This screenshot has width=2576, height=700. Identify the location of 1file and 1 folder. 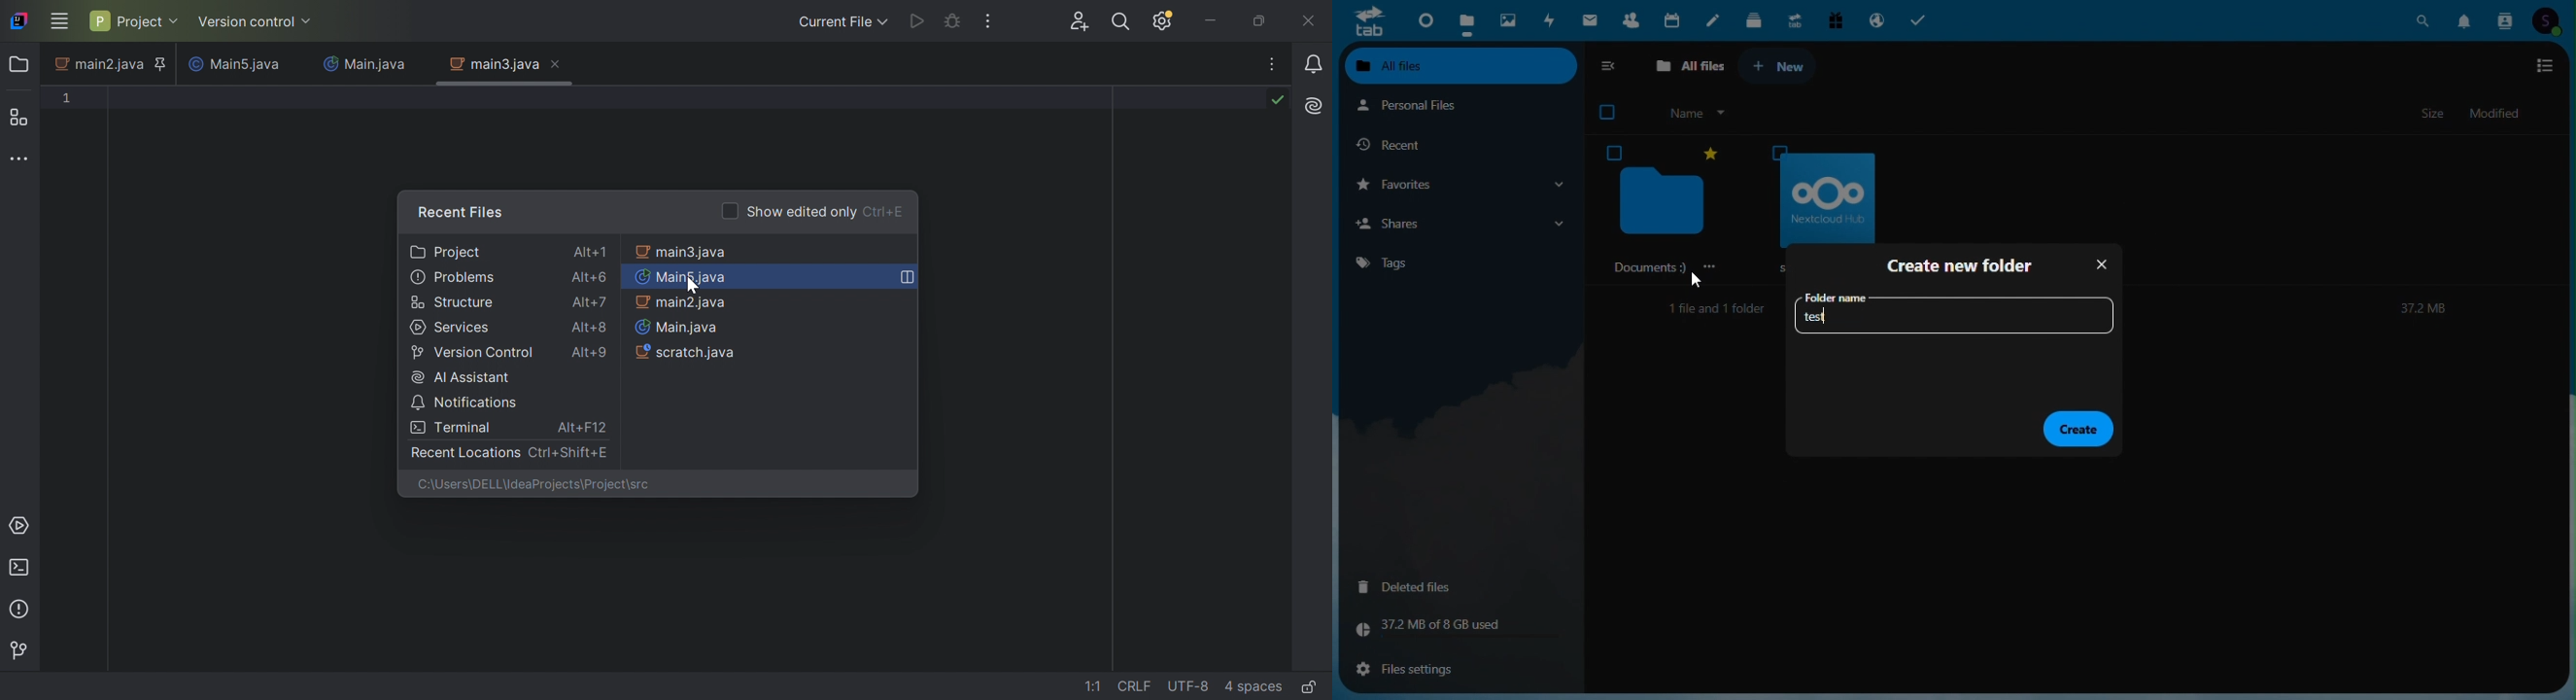
(1724, 312).